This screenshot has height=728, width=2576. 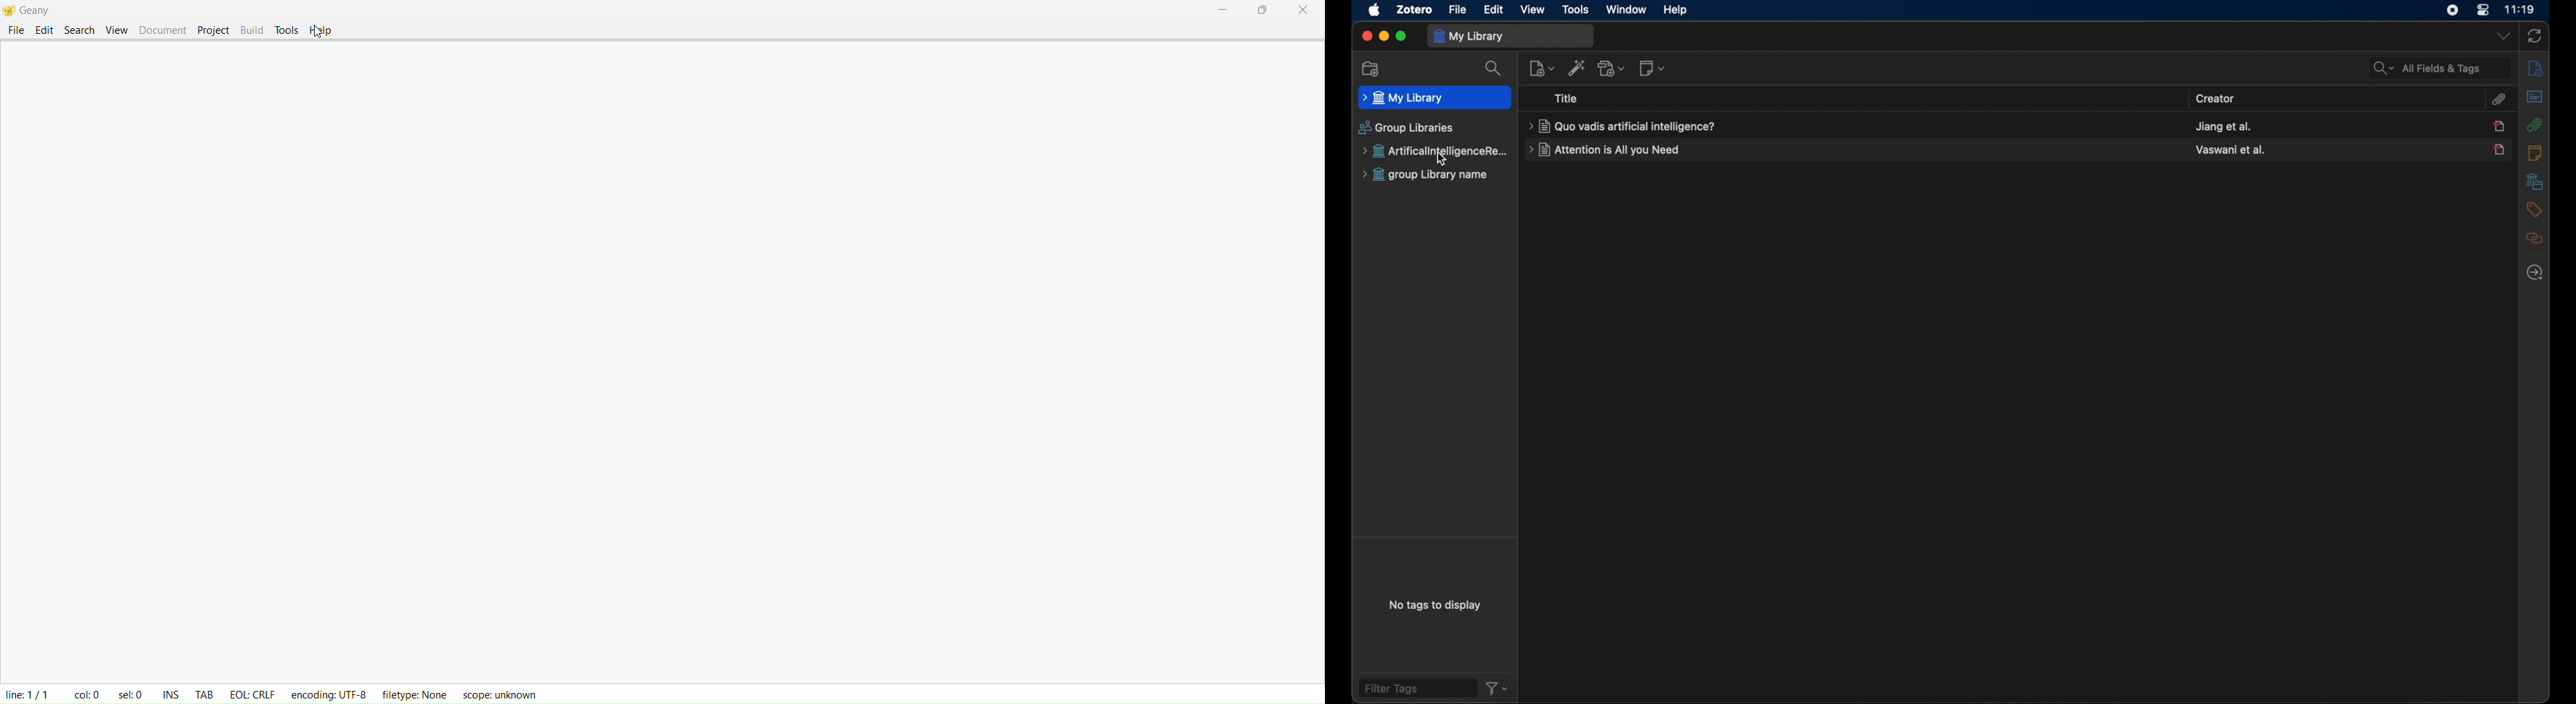 What do you see at coordinates (2535, 182) in the screenshot?
I see `libraries and collections` at bounding box center [2535, 182].